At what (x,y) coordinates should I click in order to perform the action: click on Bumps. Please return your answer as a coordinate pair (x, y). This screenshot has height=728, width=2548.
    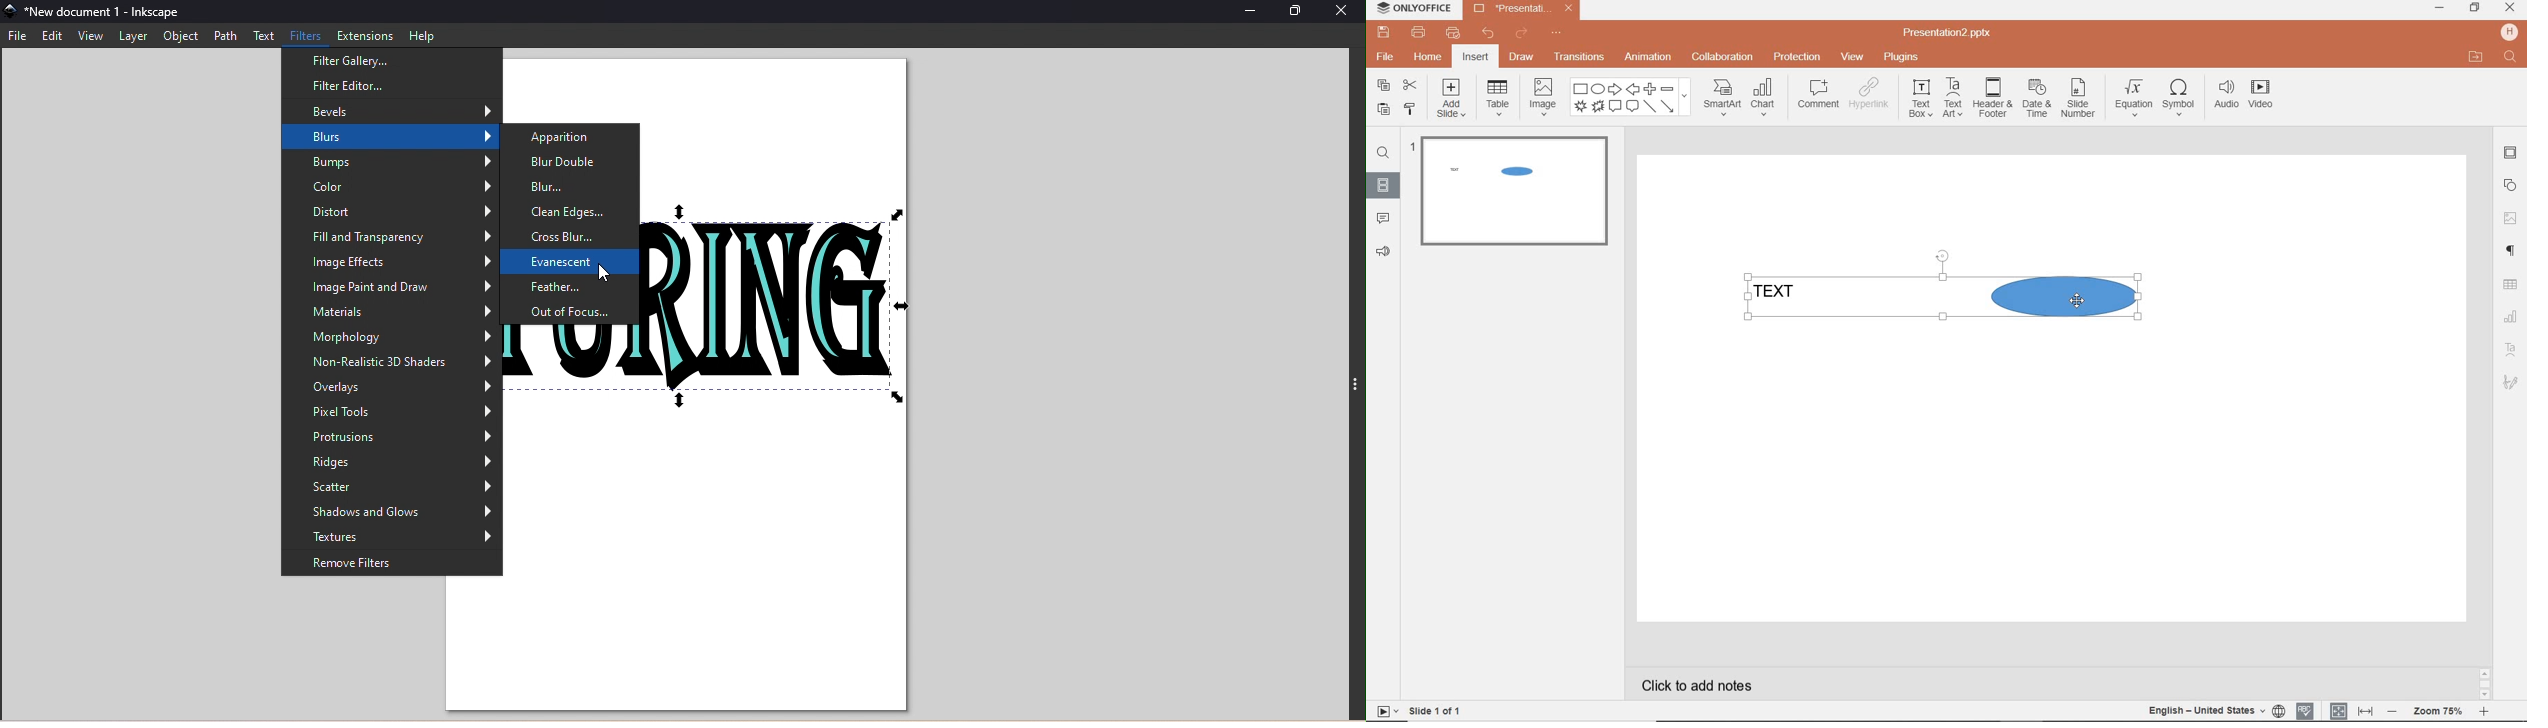
    Looking at the image, I should click on (393, 159).